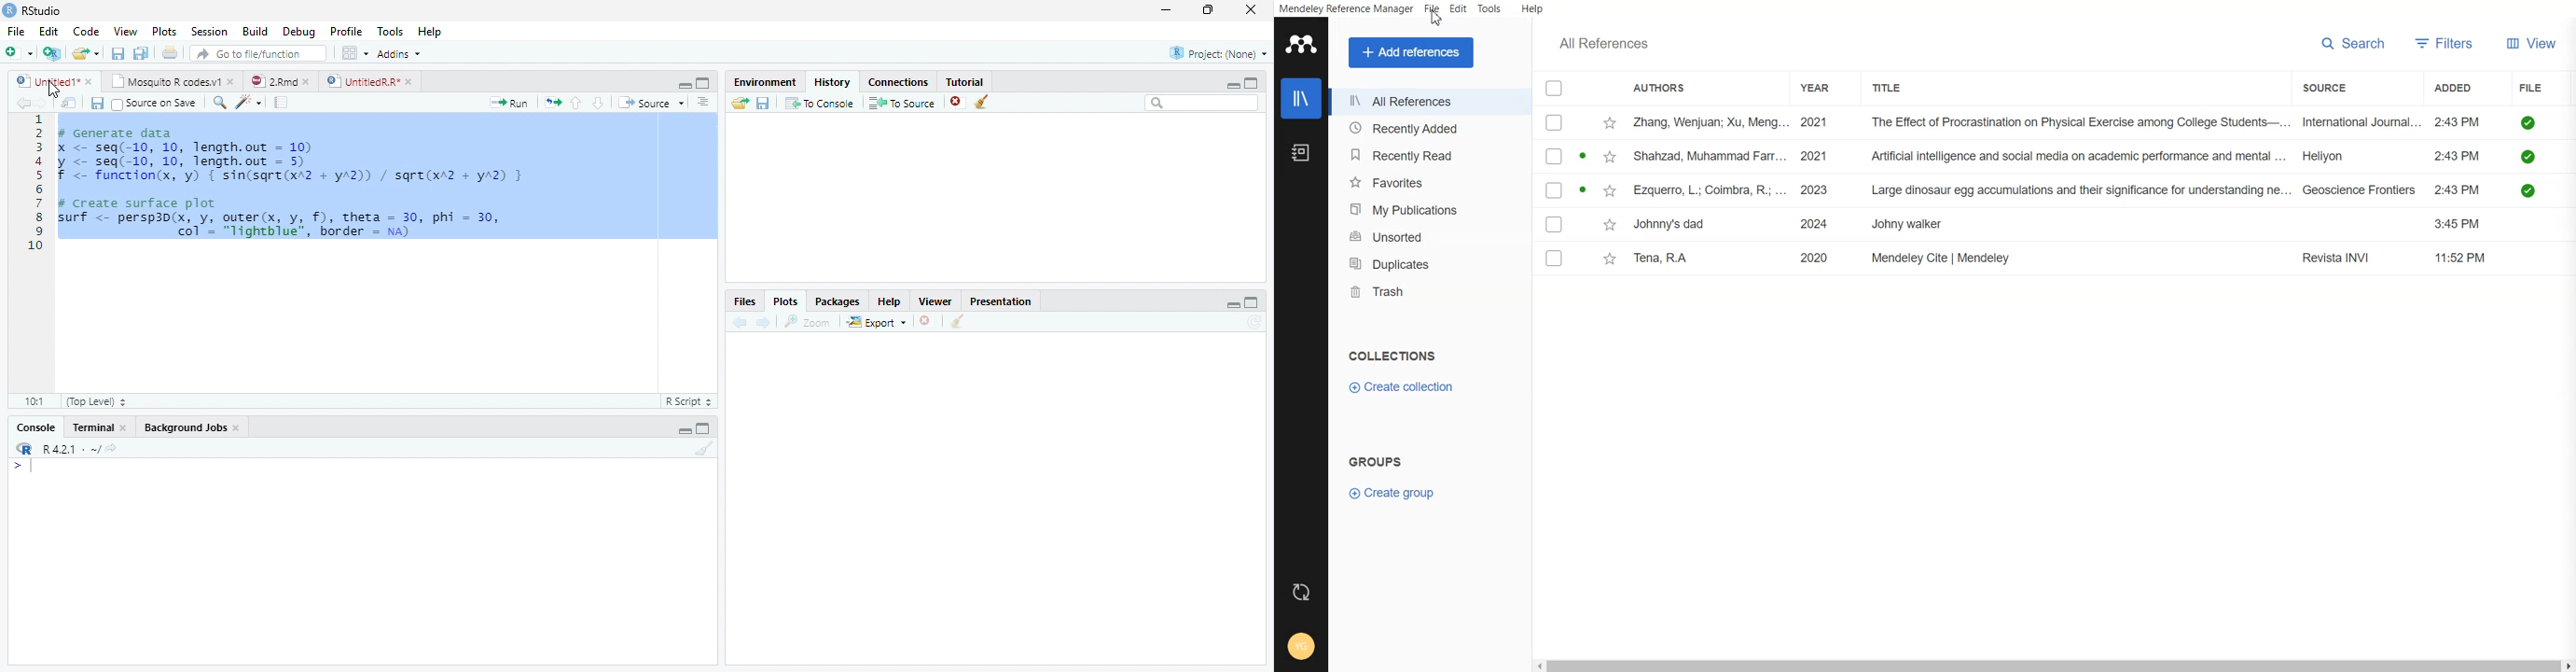 The height and width of the screenshot is (672, 2576). Describe the element at coordinates (170, 51) in the screenshot. I see `Print the current file` at that location.